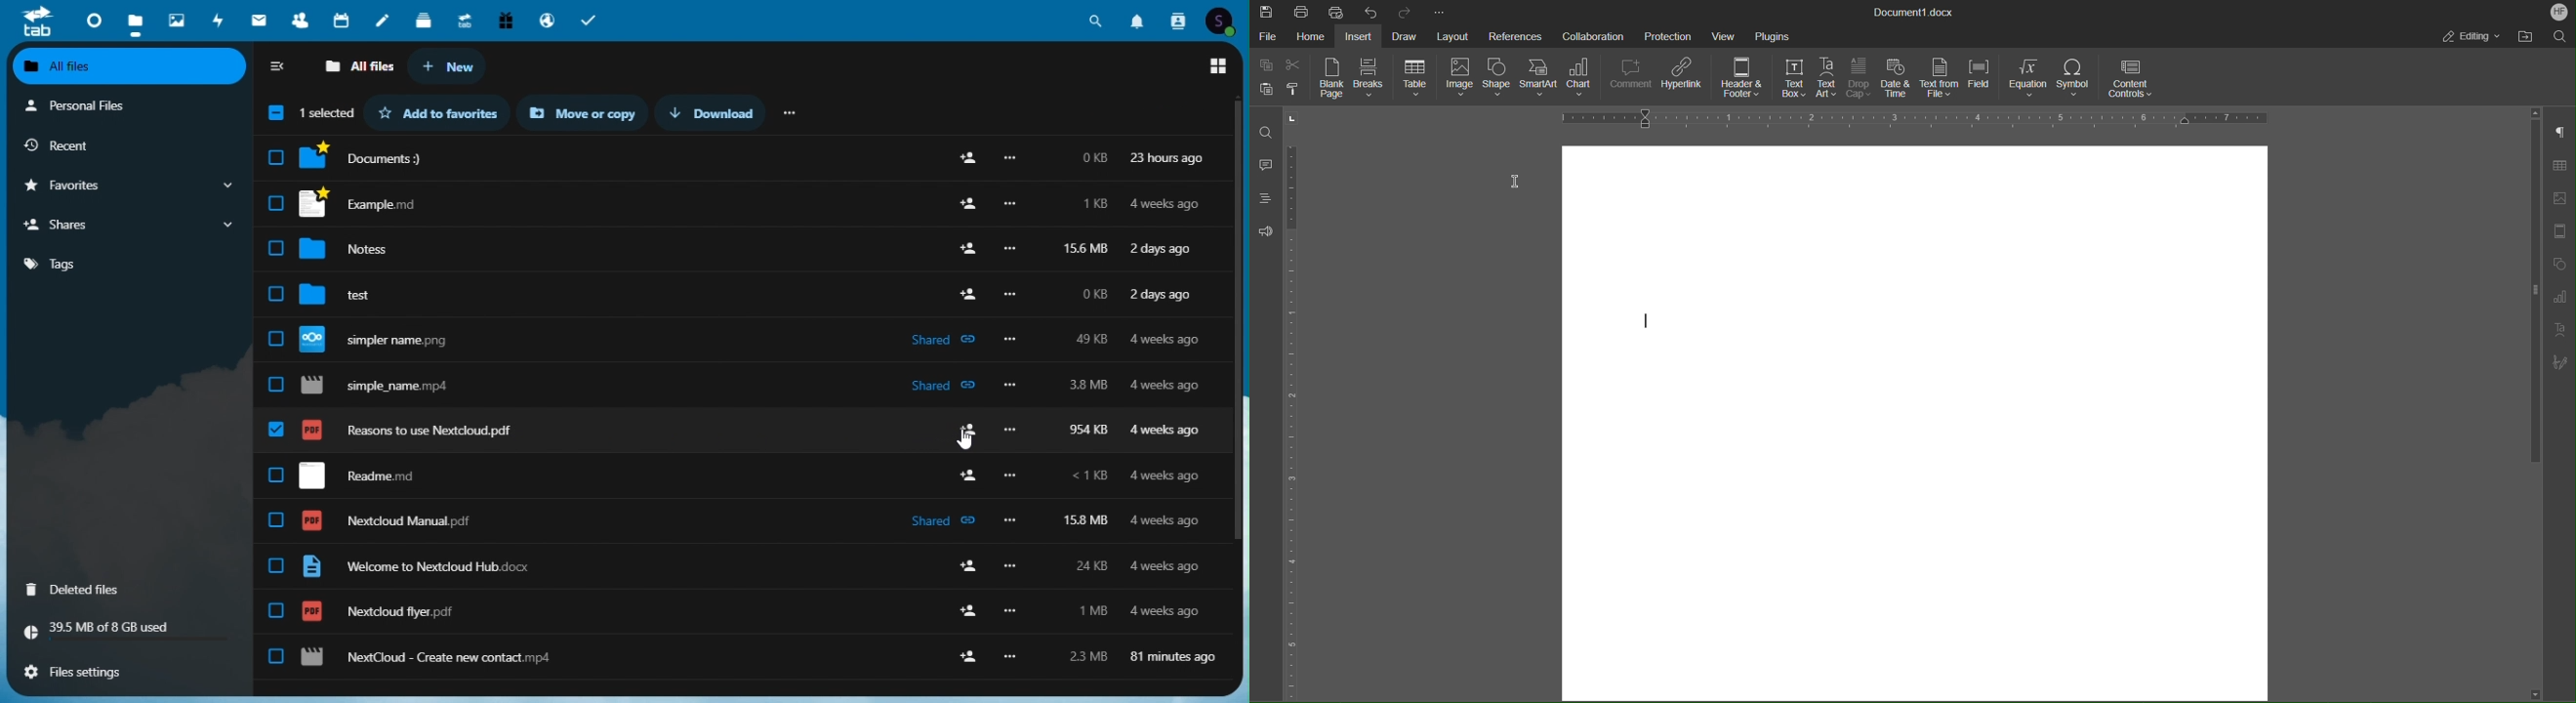 The image size is (2576, 728). Describe the element at coordinates (356, 475) in the screenshot. I see `readme.md` at that location.